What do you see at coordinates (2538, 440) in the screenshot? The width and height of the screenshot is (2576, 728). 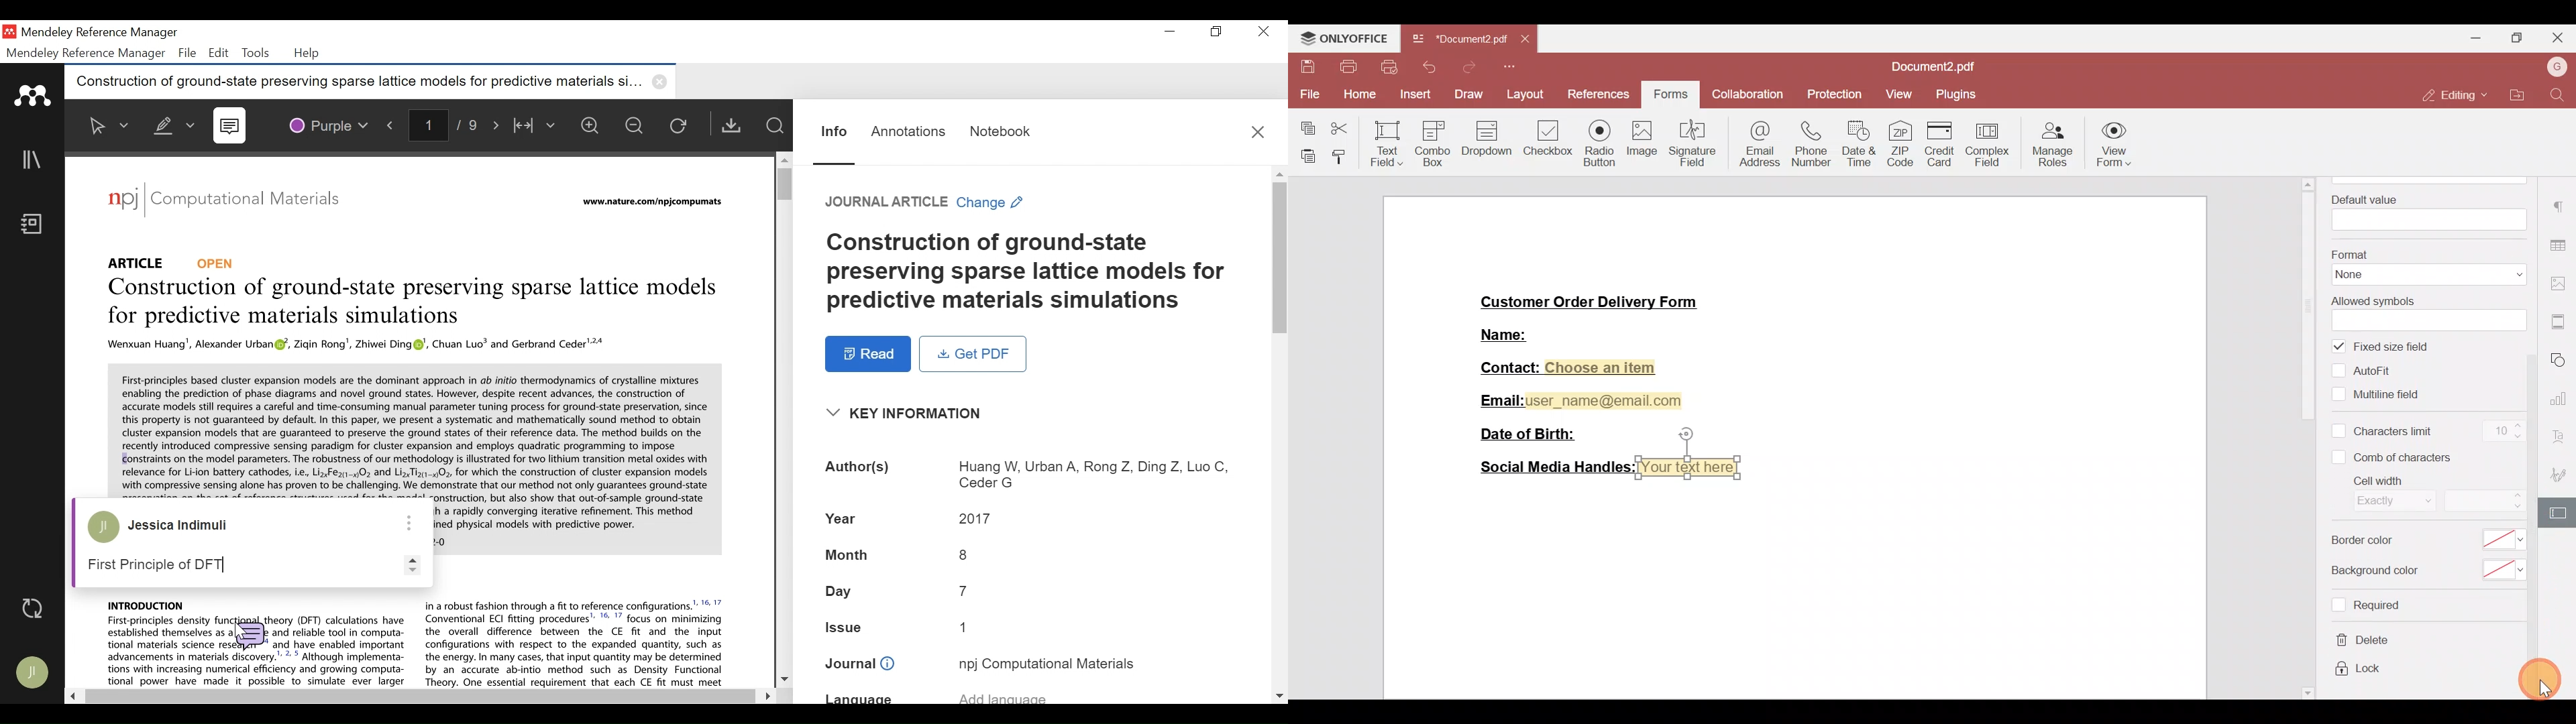 I see `Scroll bar` at bounding box center [2538, 440].